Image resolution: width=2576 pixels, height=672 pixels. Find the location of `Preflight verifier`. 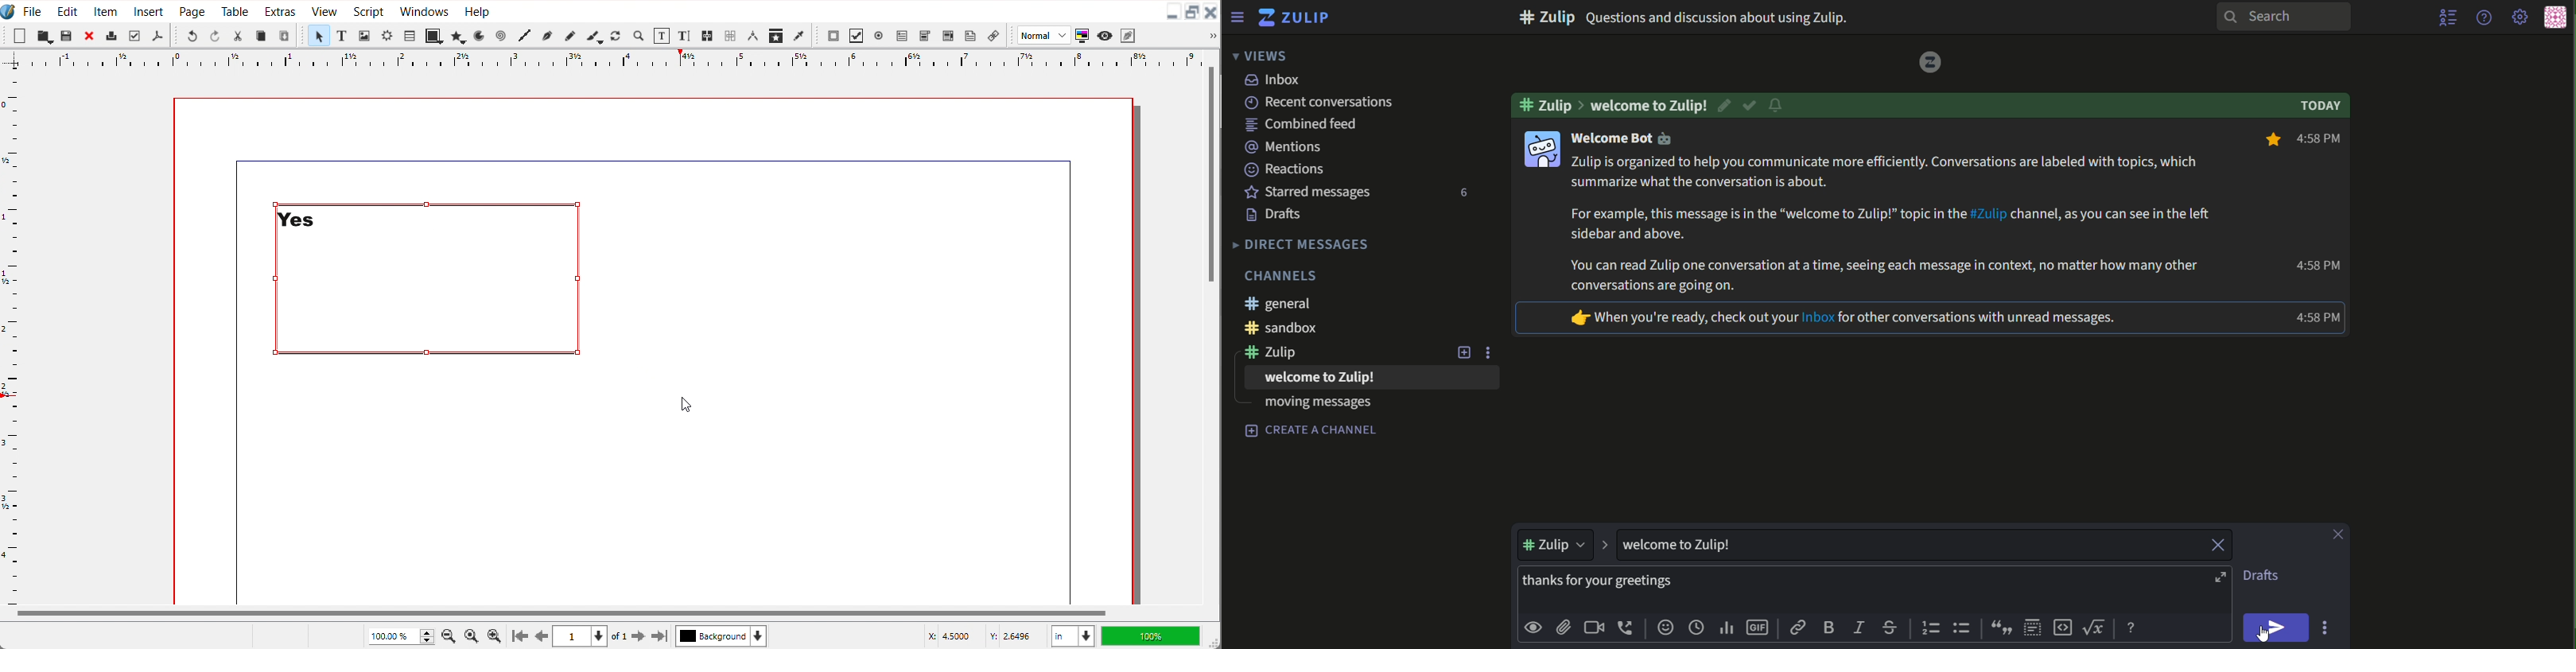

Preflight verifier is located at coordinates (134, 36).